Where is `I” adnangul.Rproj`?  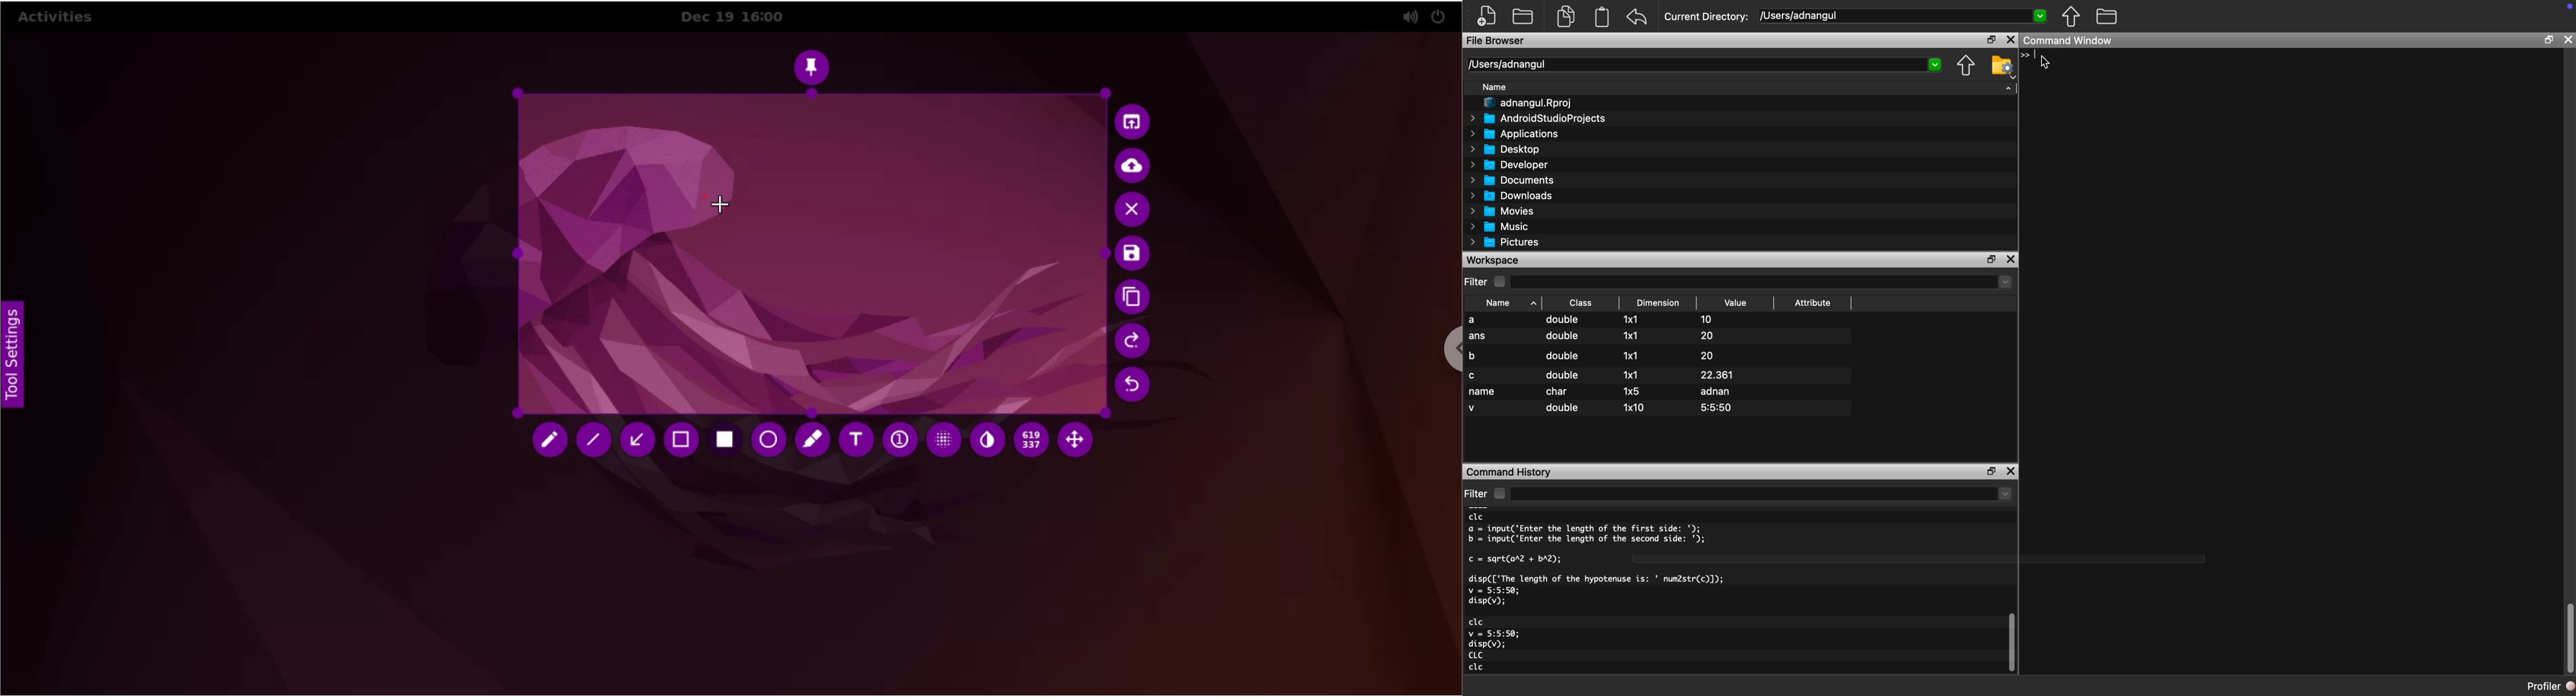 I” adnangul.Rproj is located at coordinates (1524, 103).